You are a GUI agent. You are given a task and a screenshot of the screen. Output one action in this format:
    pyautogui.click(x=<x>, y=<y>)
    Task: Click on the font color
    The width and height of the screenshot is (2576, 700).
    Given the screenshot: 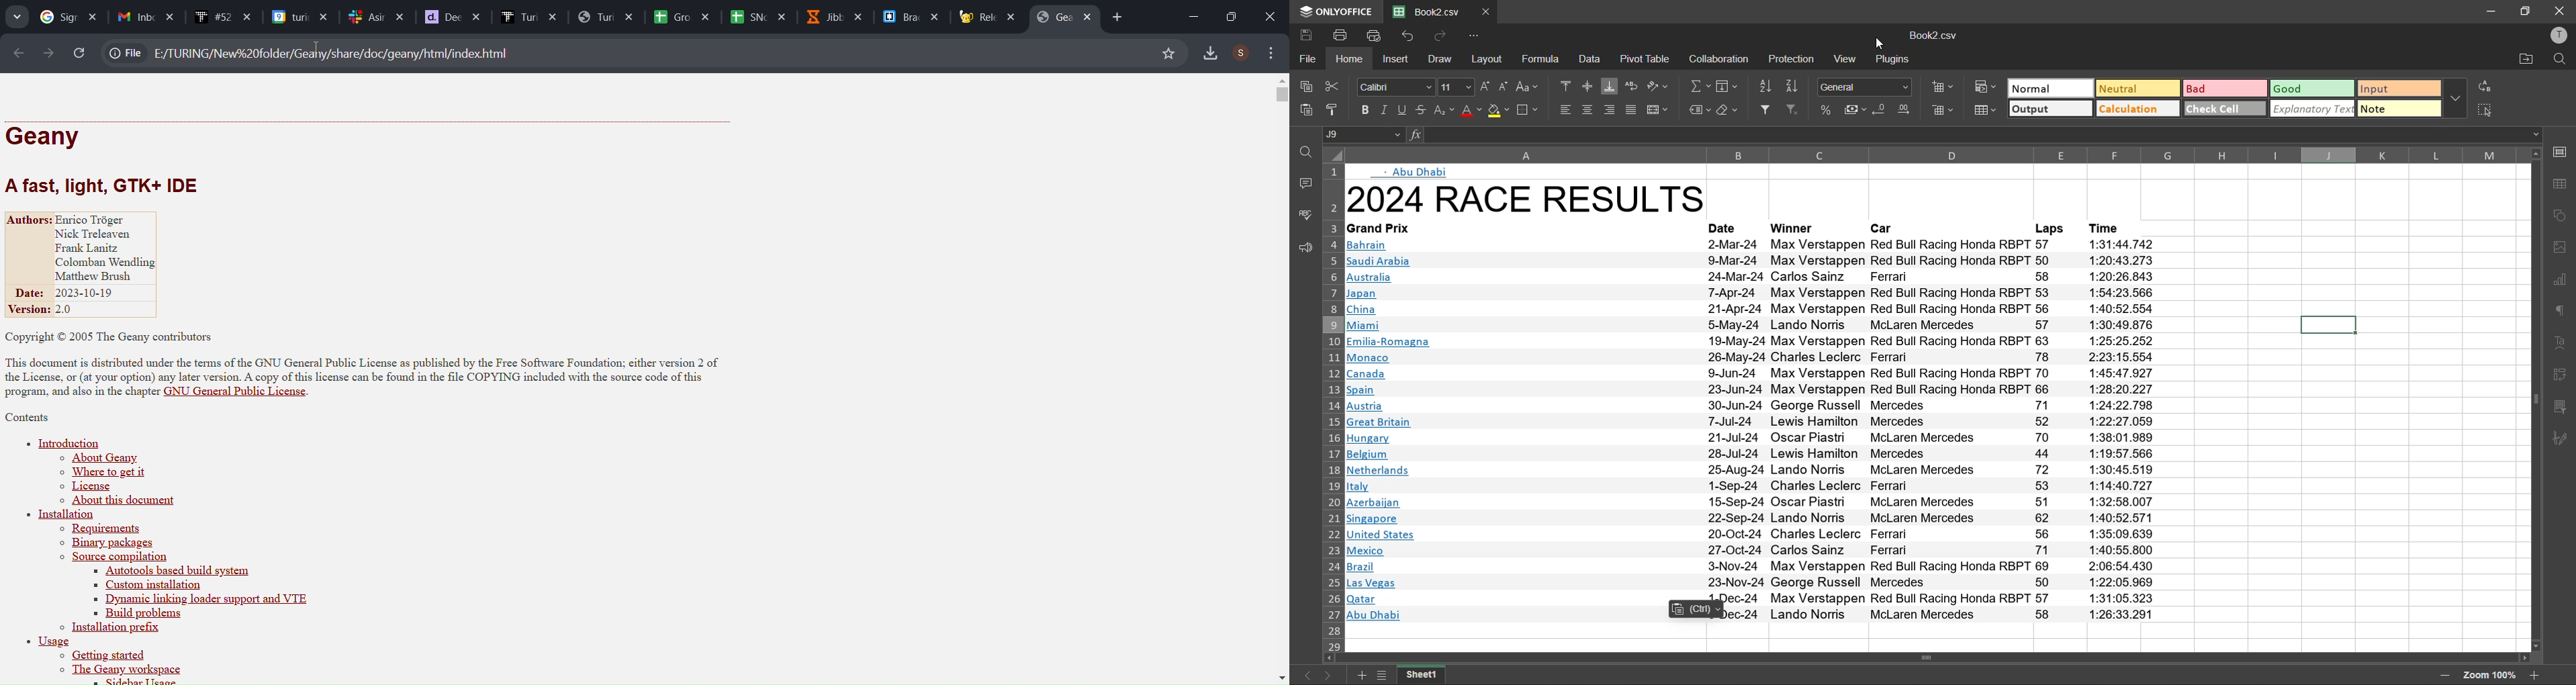 What is the action you would take?
    pyautogui.click(x=1474, y=109)
    